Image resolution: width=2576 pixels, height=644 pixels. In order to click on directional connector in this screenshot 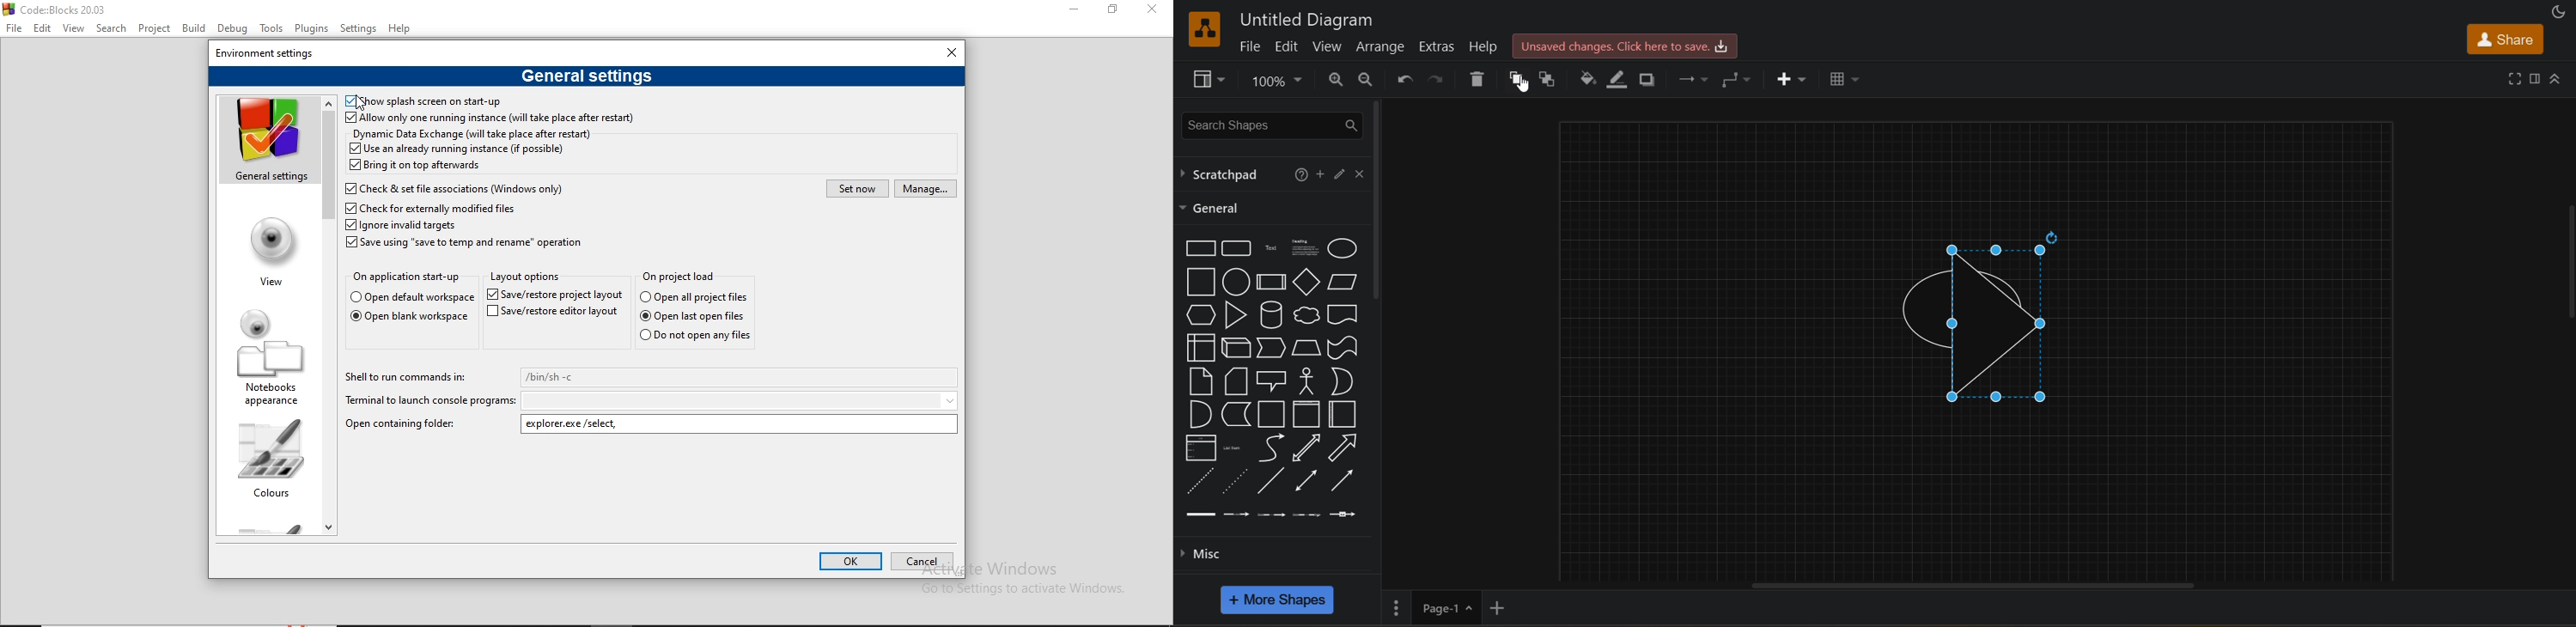, I will do `click(1342, 480)`.